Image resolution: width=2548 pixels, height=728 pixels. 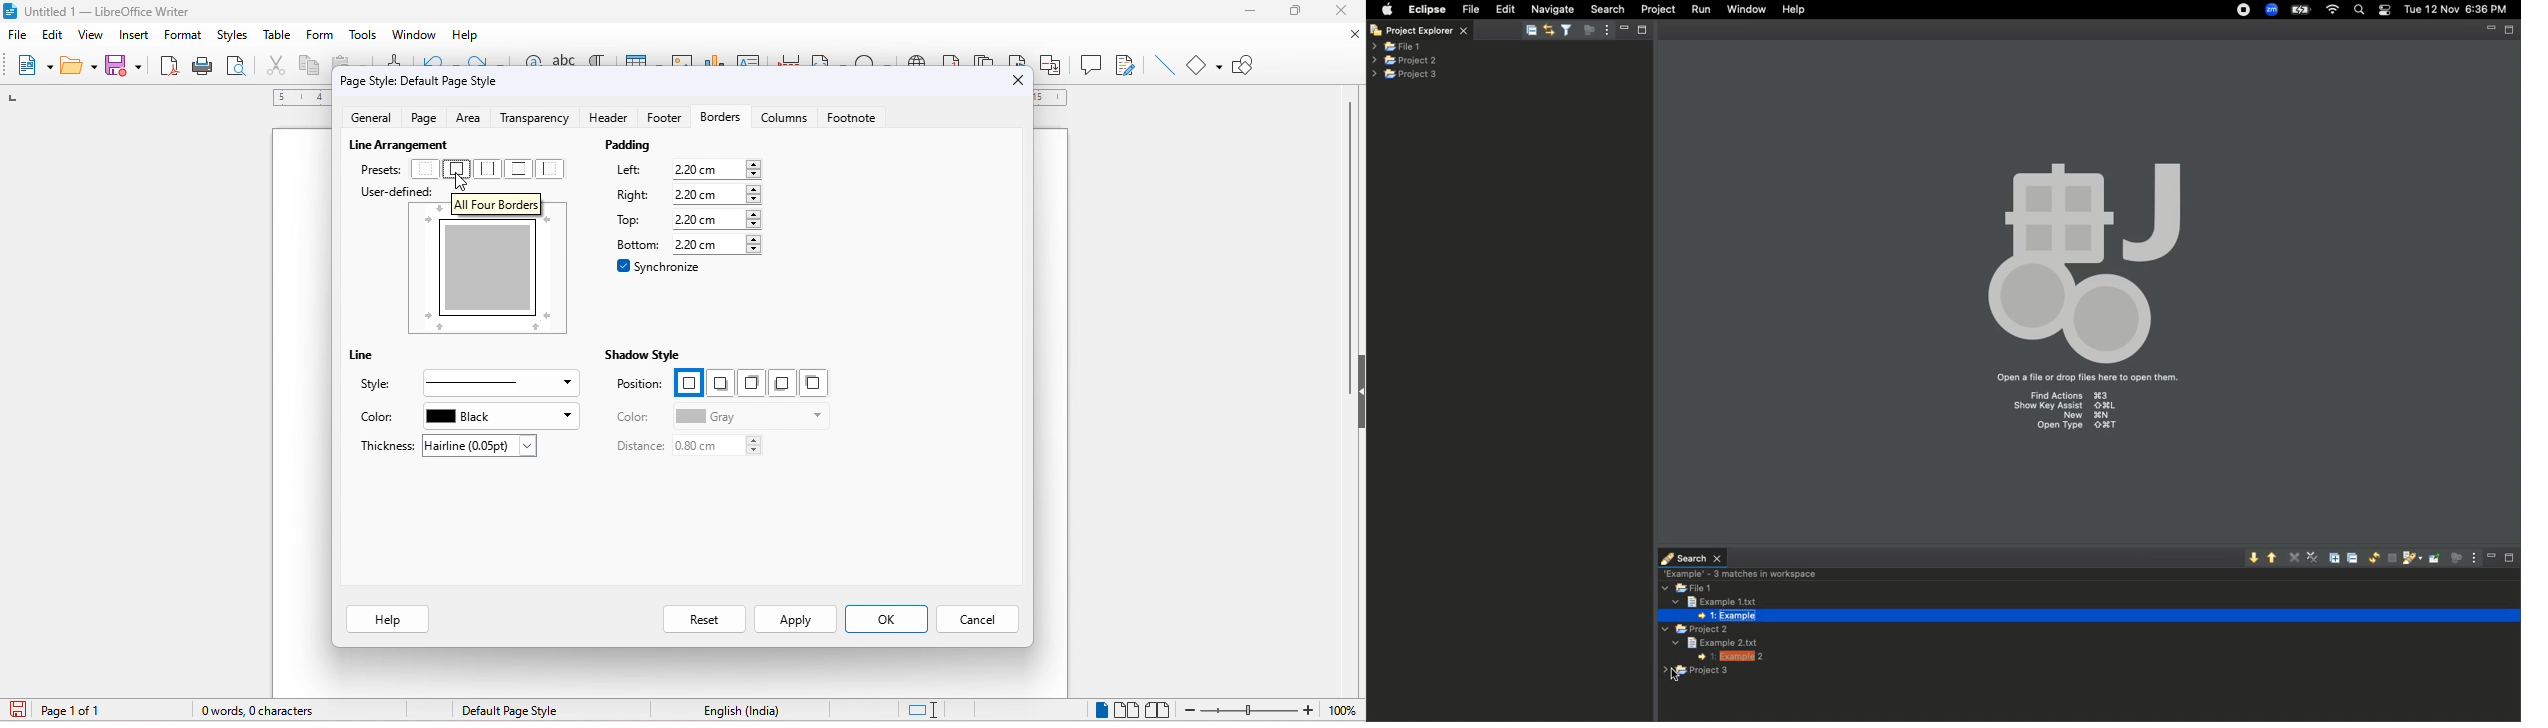 What do you see at coordinates (643, 355) in the screenshot?
I see `shadow style` at bounding box center [643, 355].